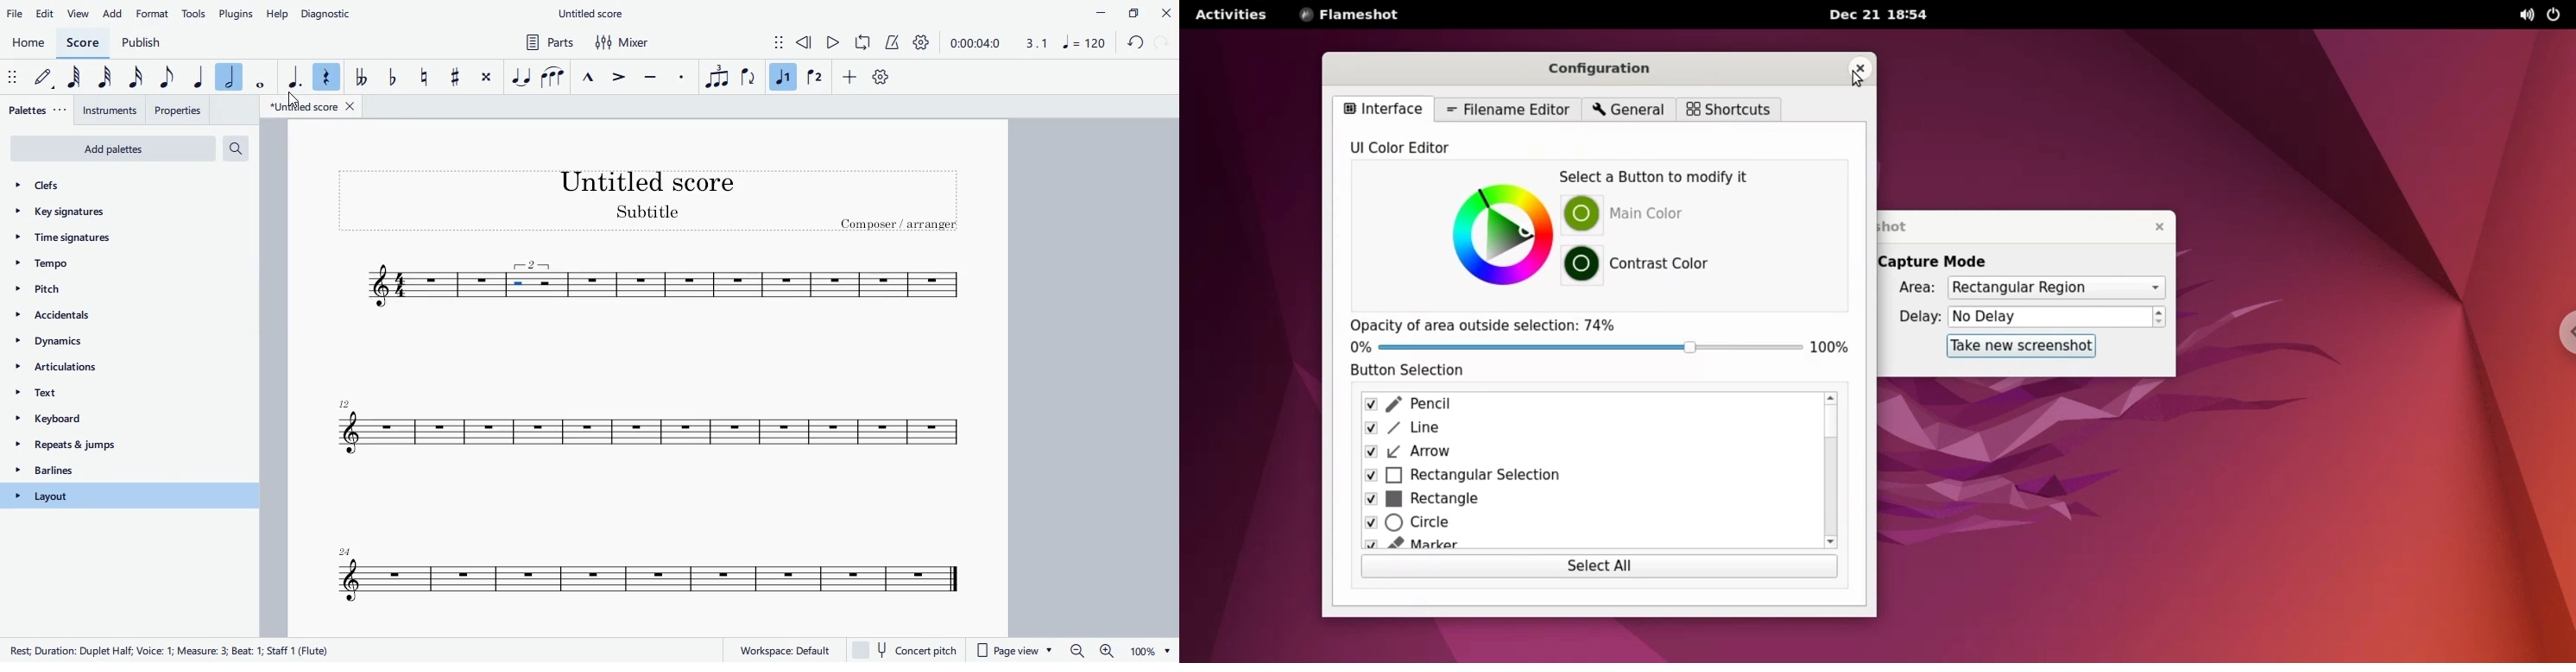 This screenshot has height=672, width=2576. Describe the element at coordinates (393, 79) in the screenshot. I see `toggle flat` at that location.